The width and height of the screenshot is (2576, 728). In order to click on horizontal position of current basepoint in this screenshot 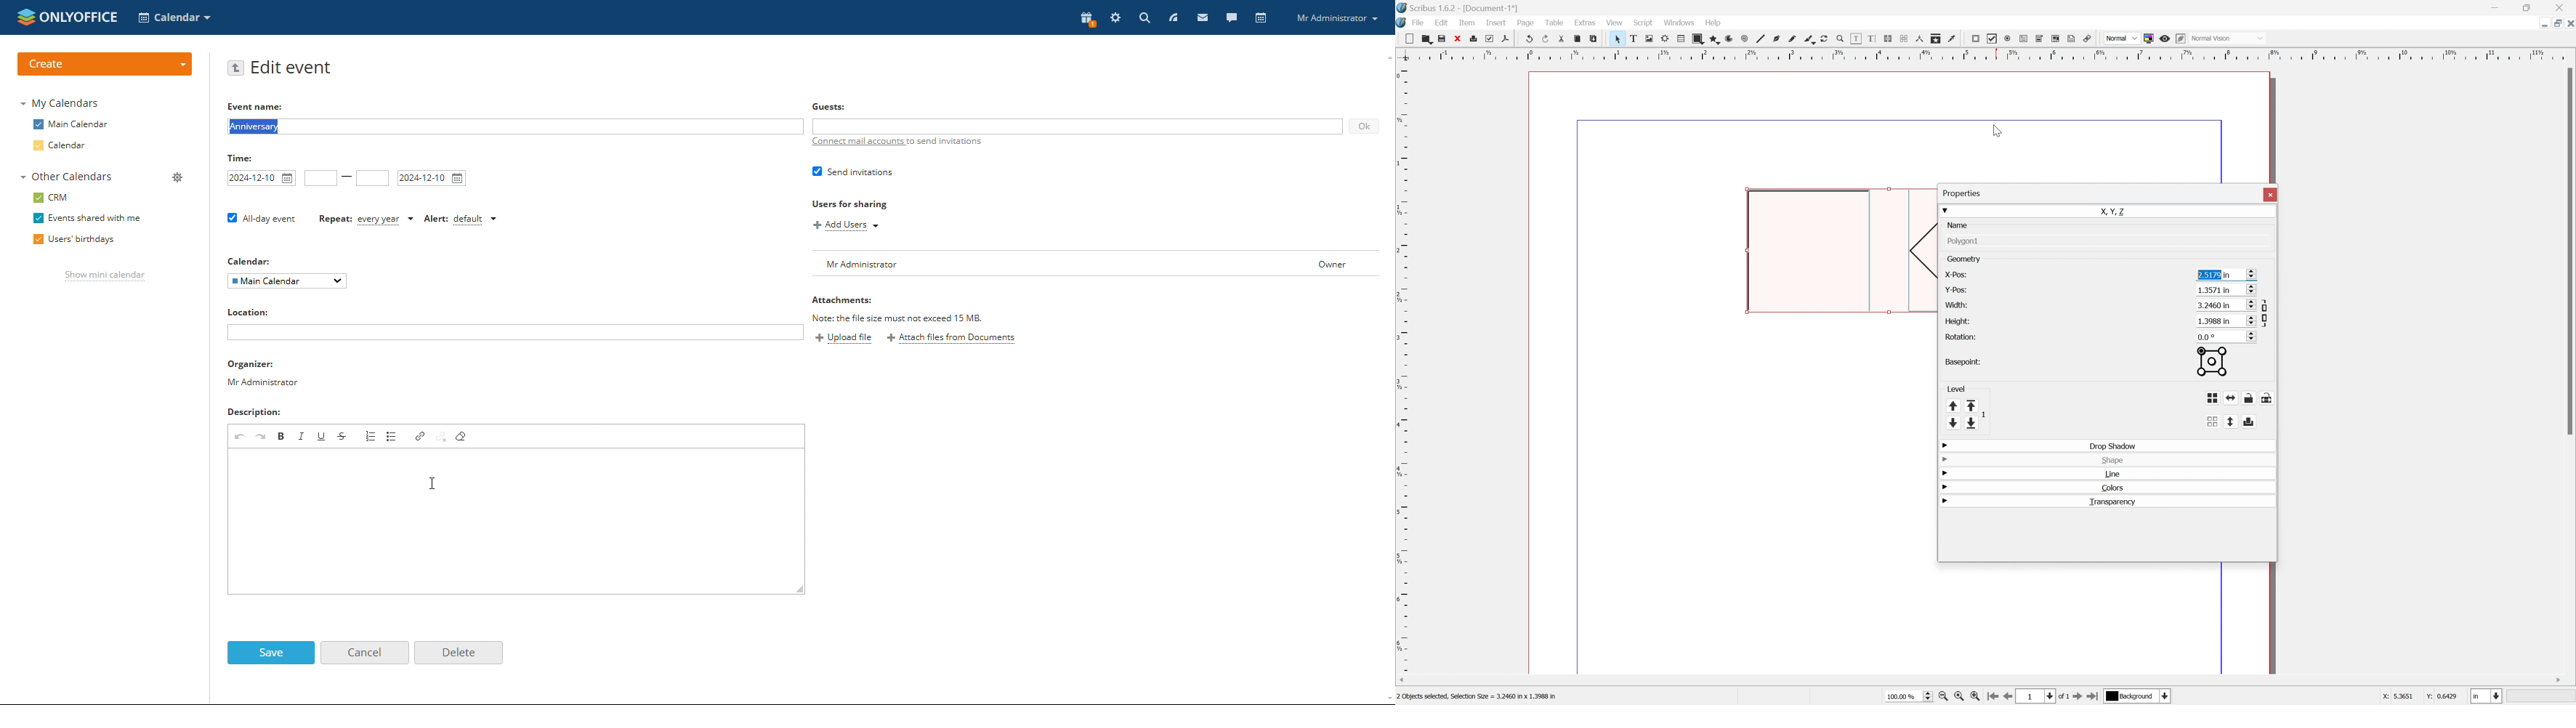, I will do `click(2325, 295)`.